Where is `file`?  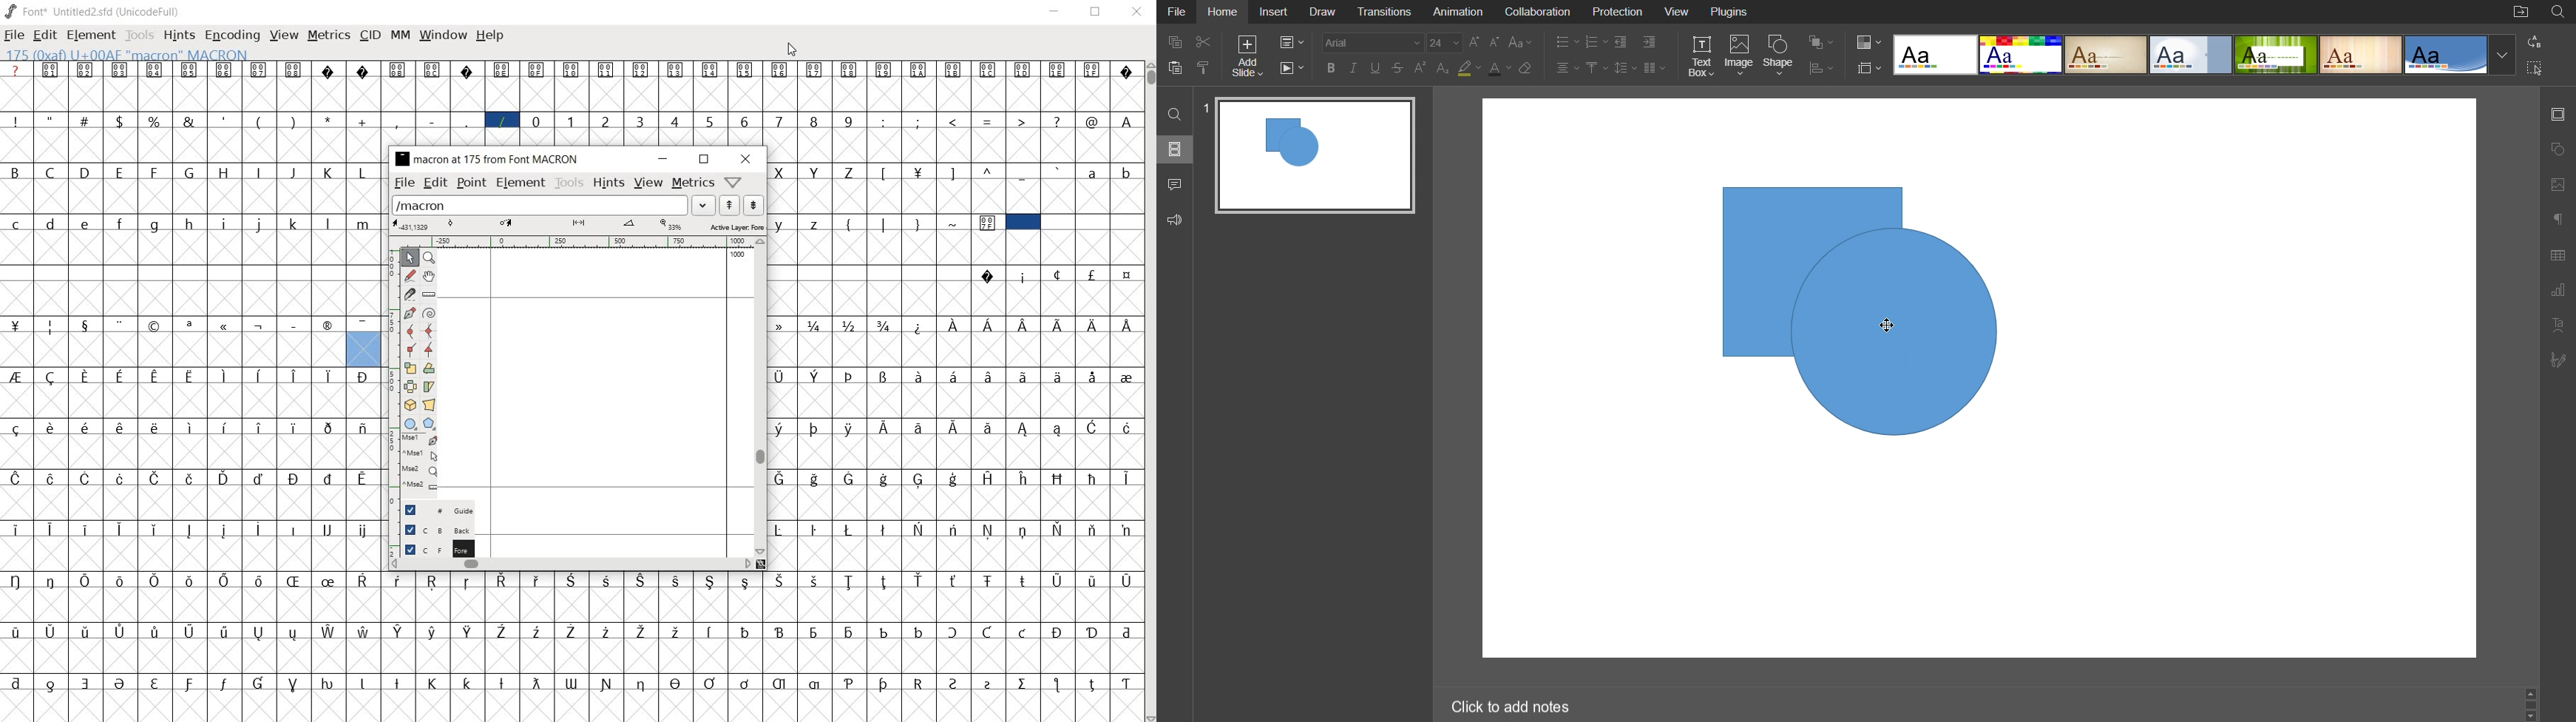
file is located at coordinates (403, 182).